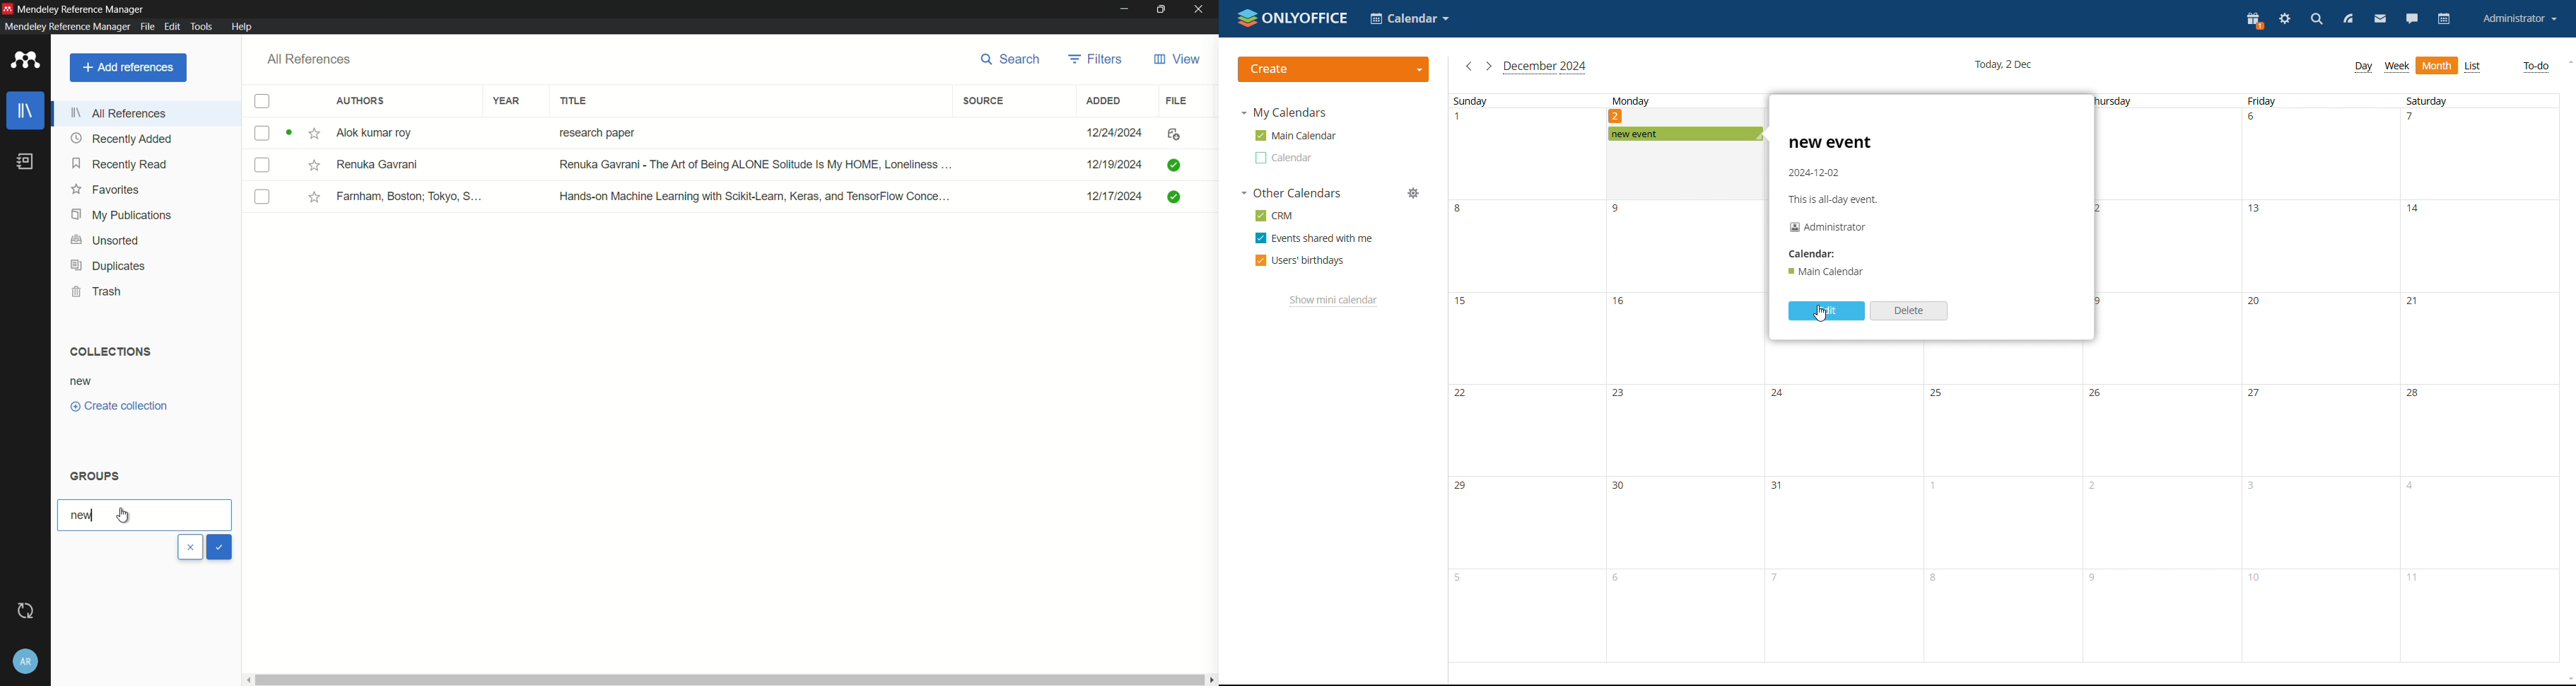 Image resolution: width=2576 pixels, height=700 pixels. Describe the element at coordinates (171, 26) in the screenshot. I see `edit menu` at that location.